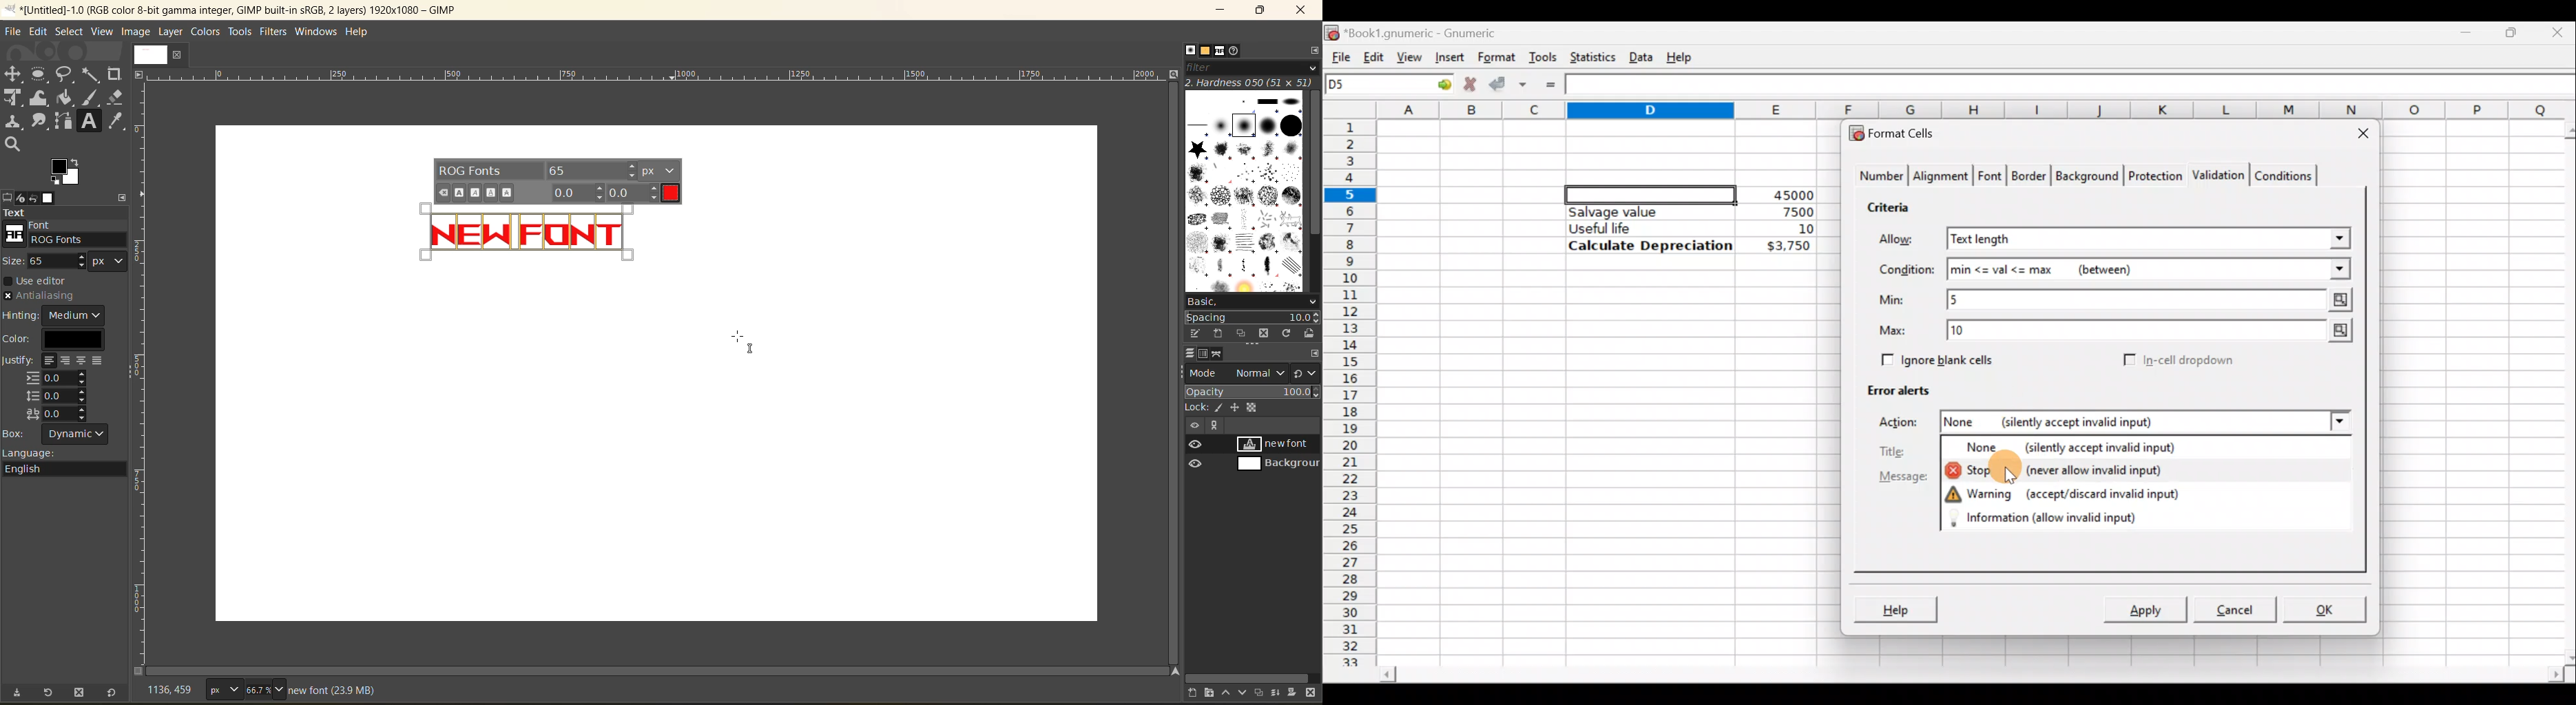 This screenshot has width=2576, height=728. I want to click on Maximize, so click(2514, 30).